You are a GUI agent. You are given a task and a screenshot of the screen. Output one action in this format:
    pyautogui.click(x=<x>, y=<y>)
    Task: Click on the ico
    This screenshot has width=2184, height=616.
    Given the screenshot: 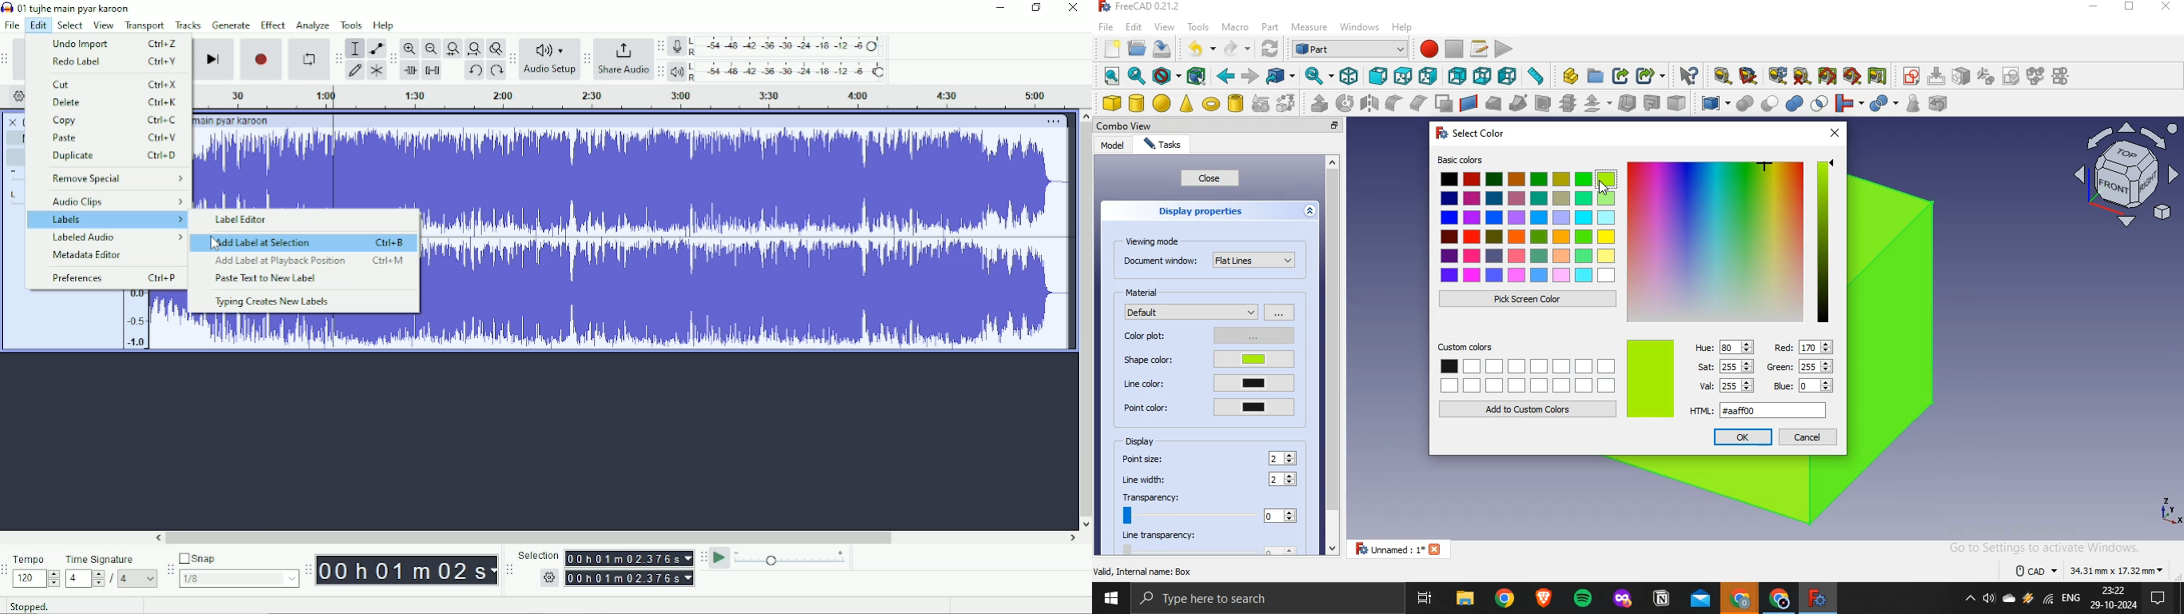 What is the action you would take?
    pyautogui.click(x=2130, y=172)
    